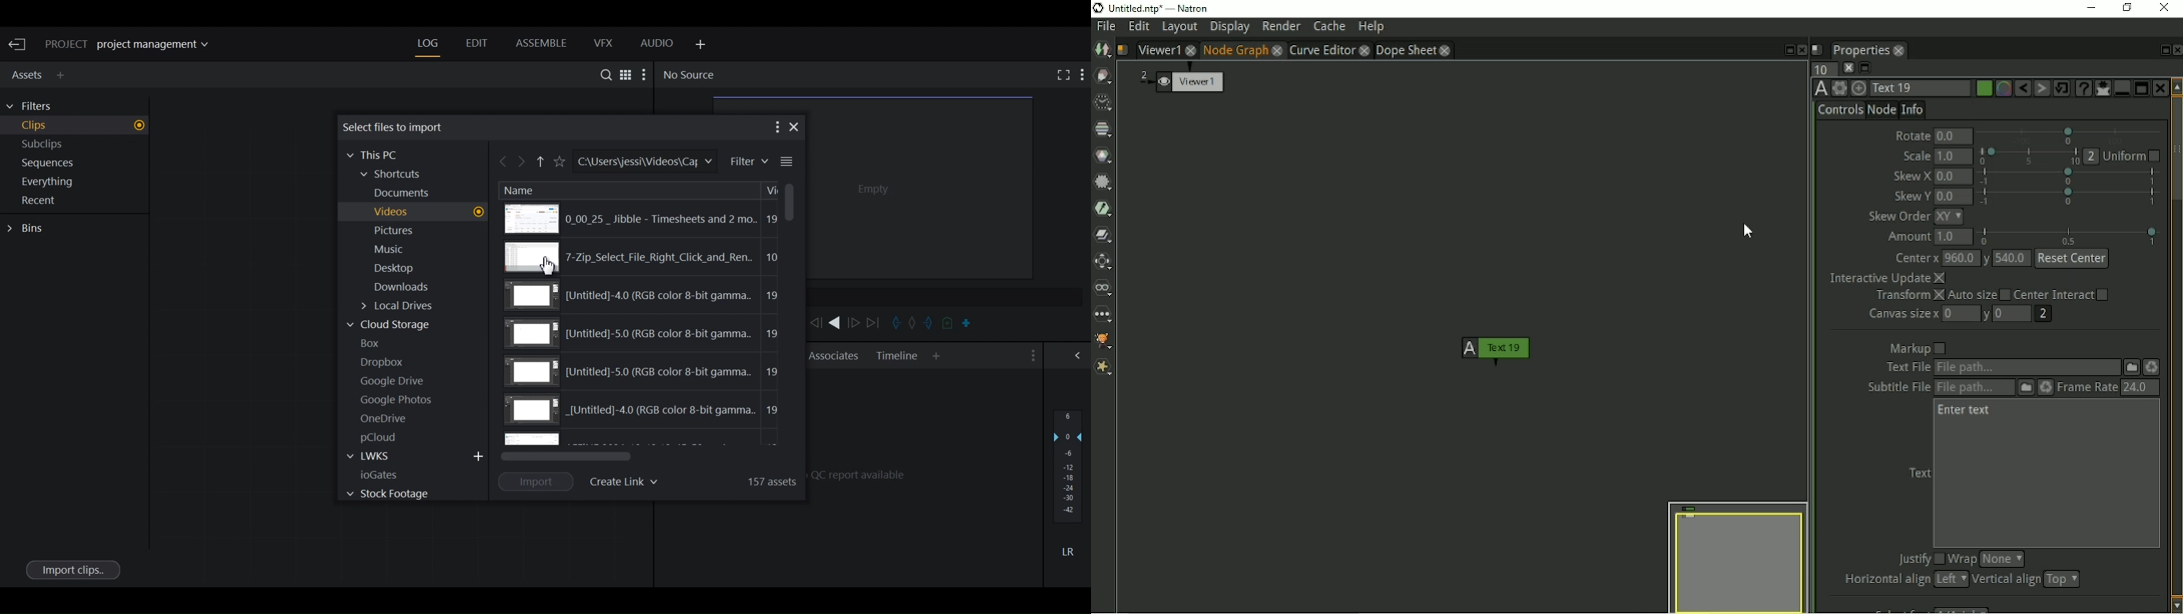 The height and width of the screenshot is (616, 2184). Describe the element at coordinates (925, 473) in the screenshot. I see `QC Reports` at that location.